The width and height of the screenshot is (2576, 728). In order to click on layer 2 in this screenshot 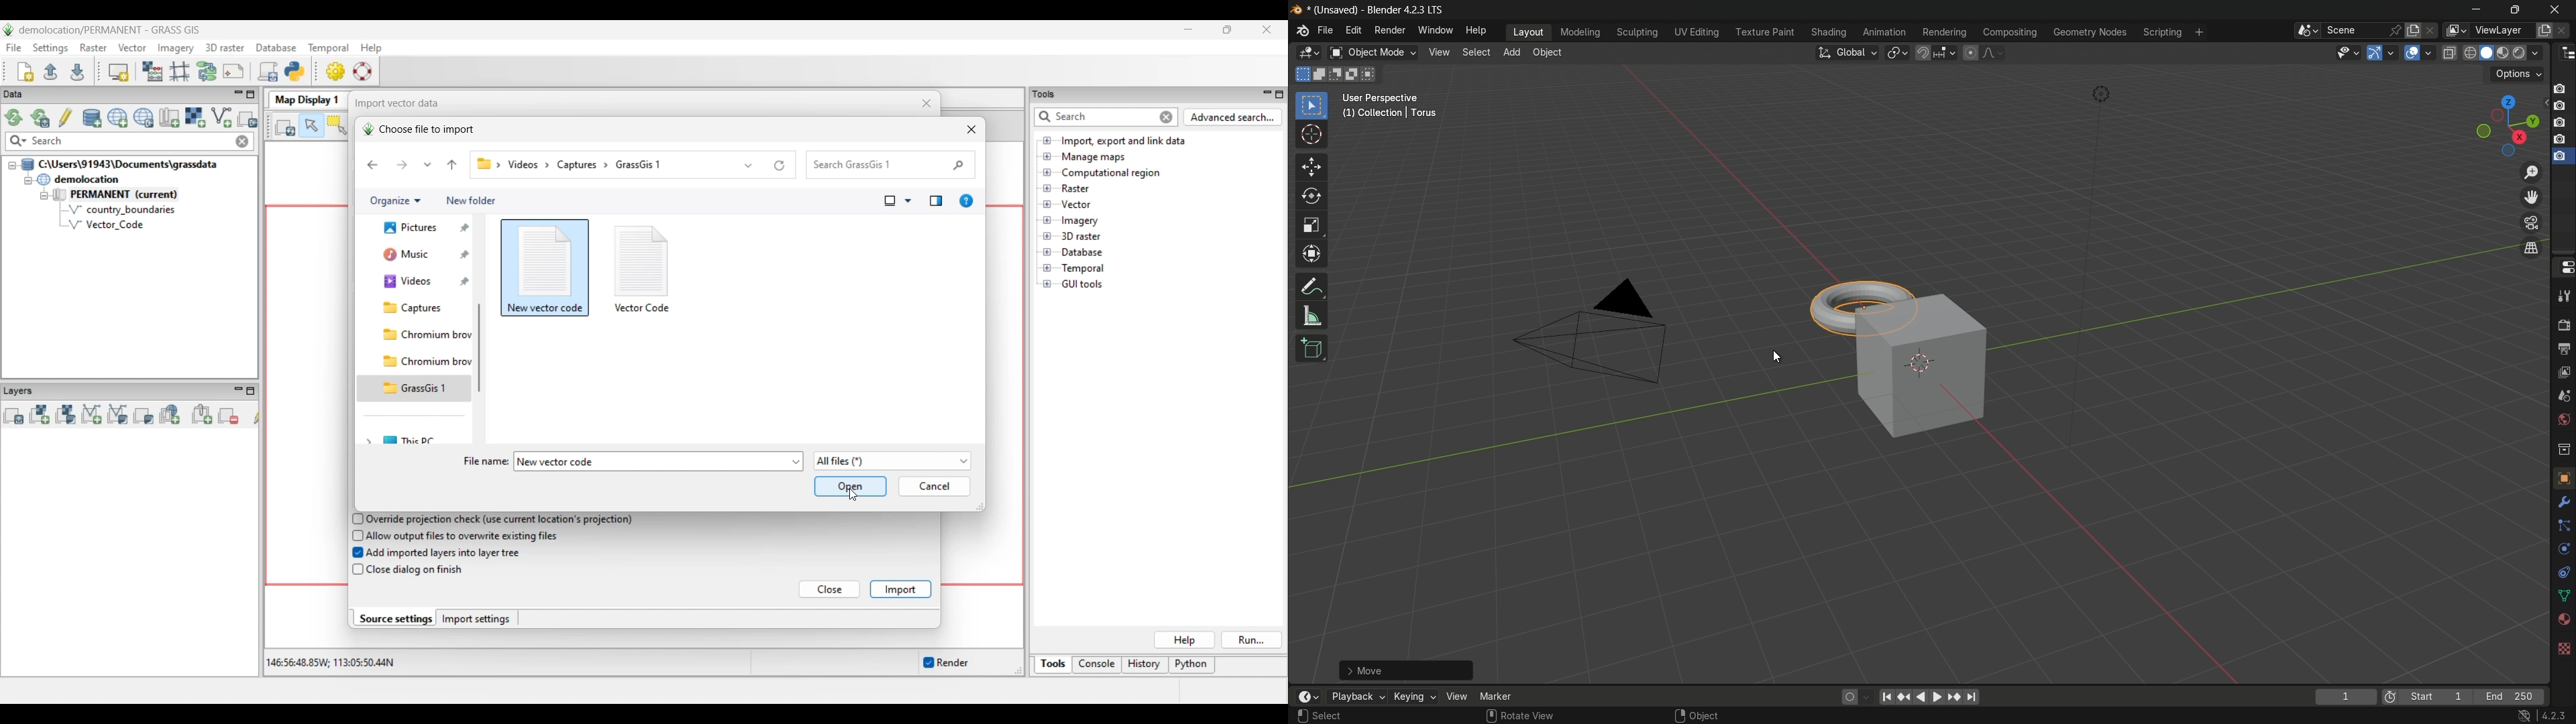, I will do `click(2559, 105)`.